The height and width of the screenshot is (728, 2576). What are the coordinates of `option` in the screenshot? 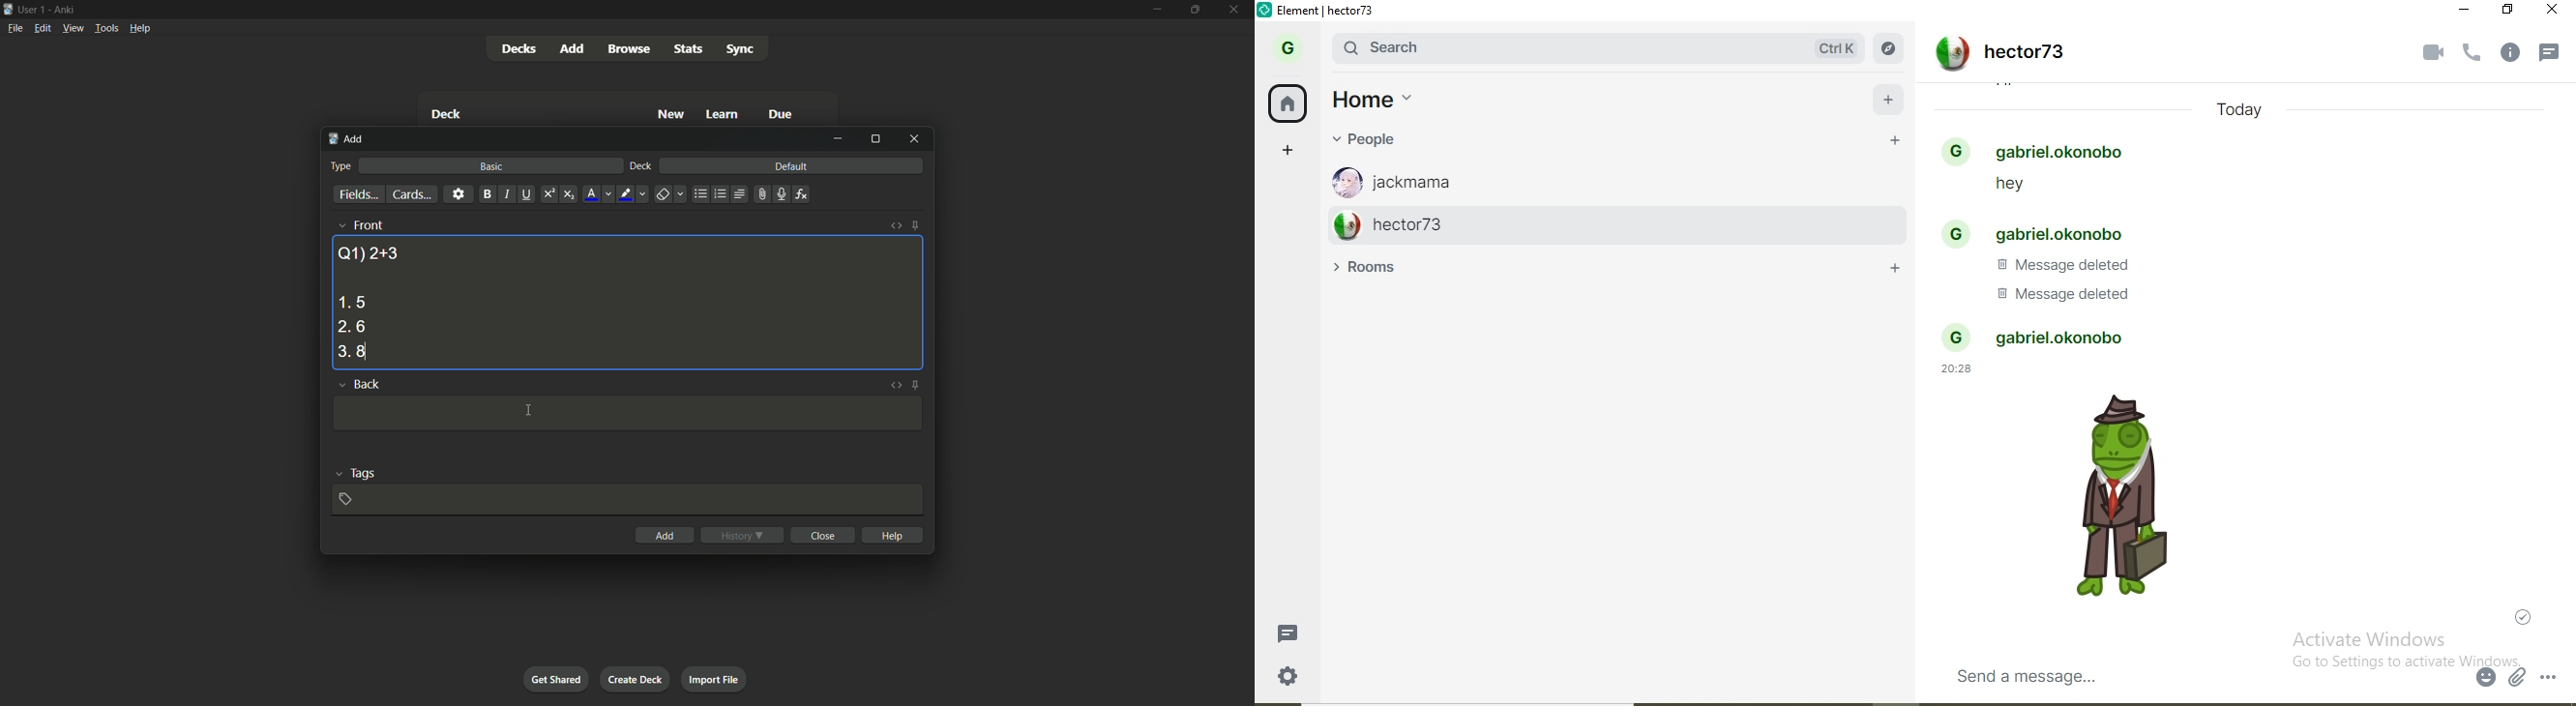 It's located at (2553, 678).